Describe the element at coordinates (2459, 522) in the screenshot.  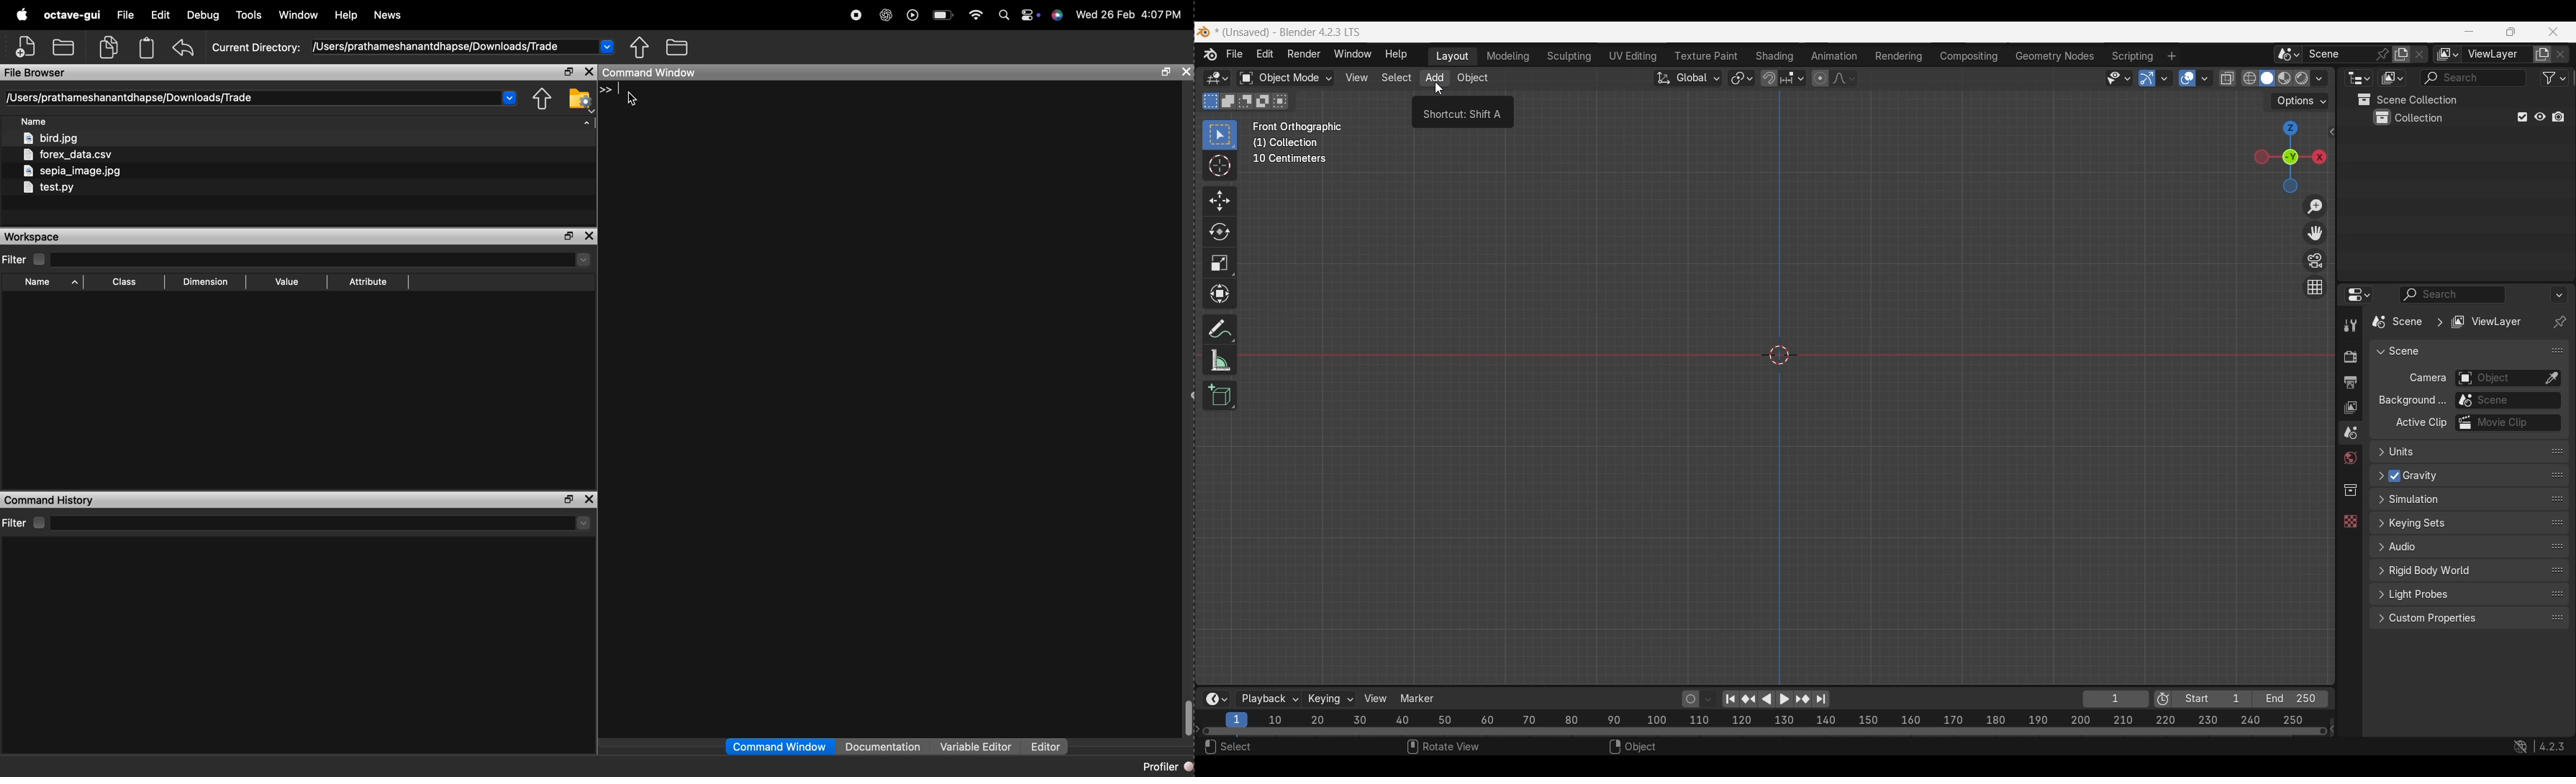
I see `Click to expand Keying sets` at that location.